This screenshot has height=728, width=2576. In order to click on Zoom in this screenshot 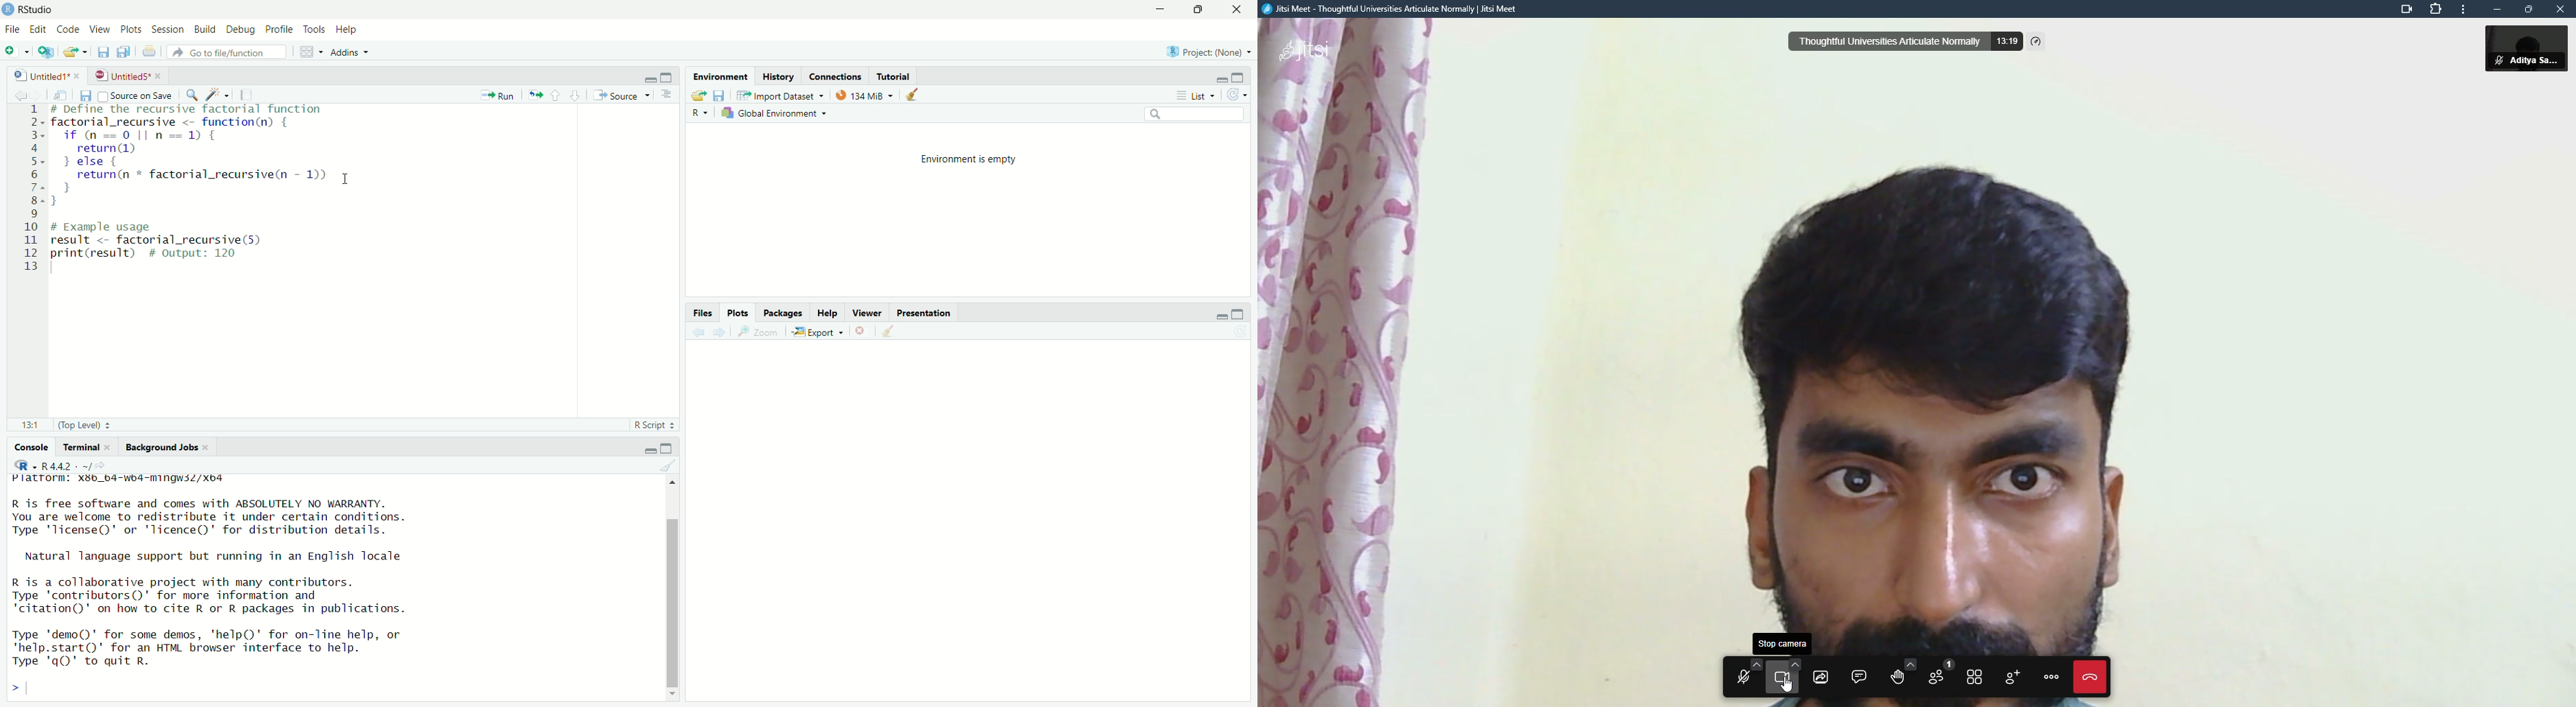, I will do `click(760, 331)`.